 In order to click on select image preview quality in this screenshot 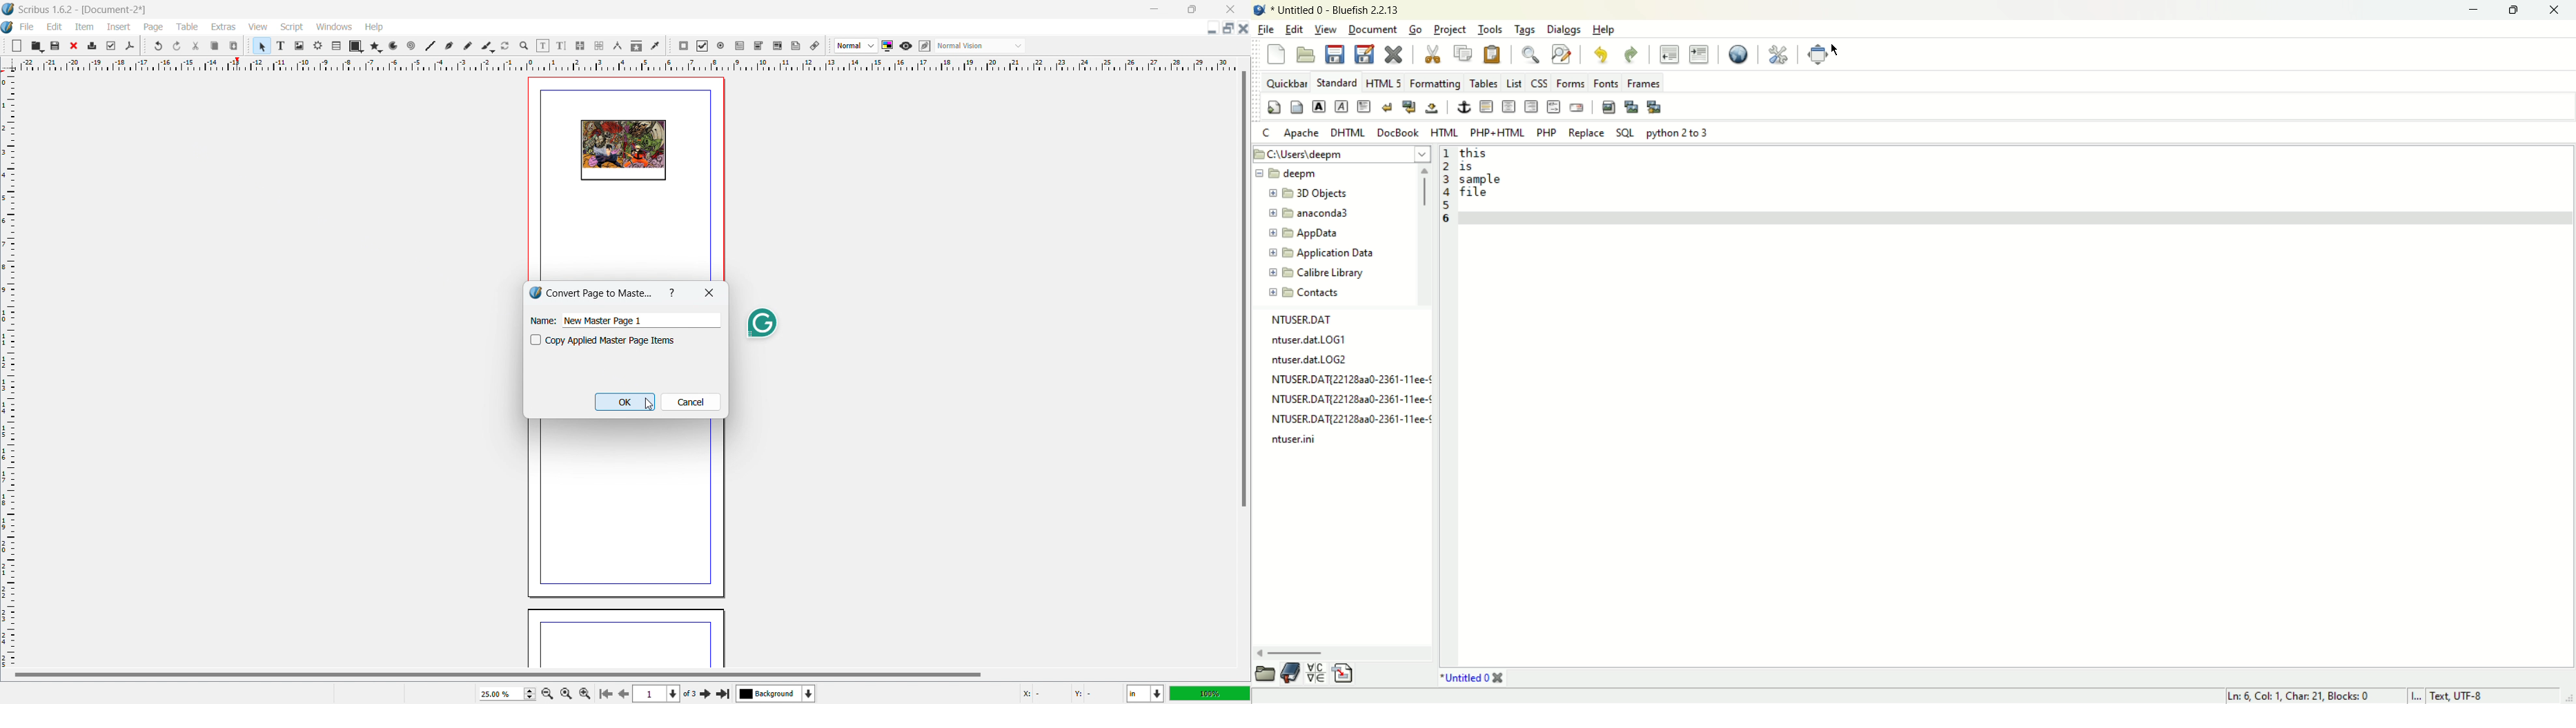, I will do `click(856, 46)`.